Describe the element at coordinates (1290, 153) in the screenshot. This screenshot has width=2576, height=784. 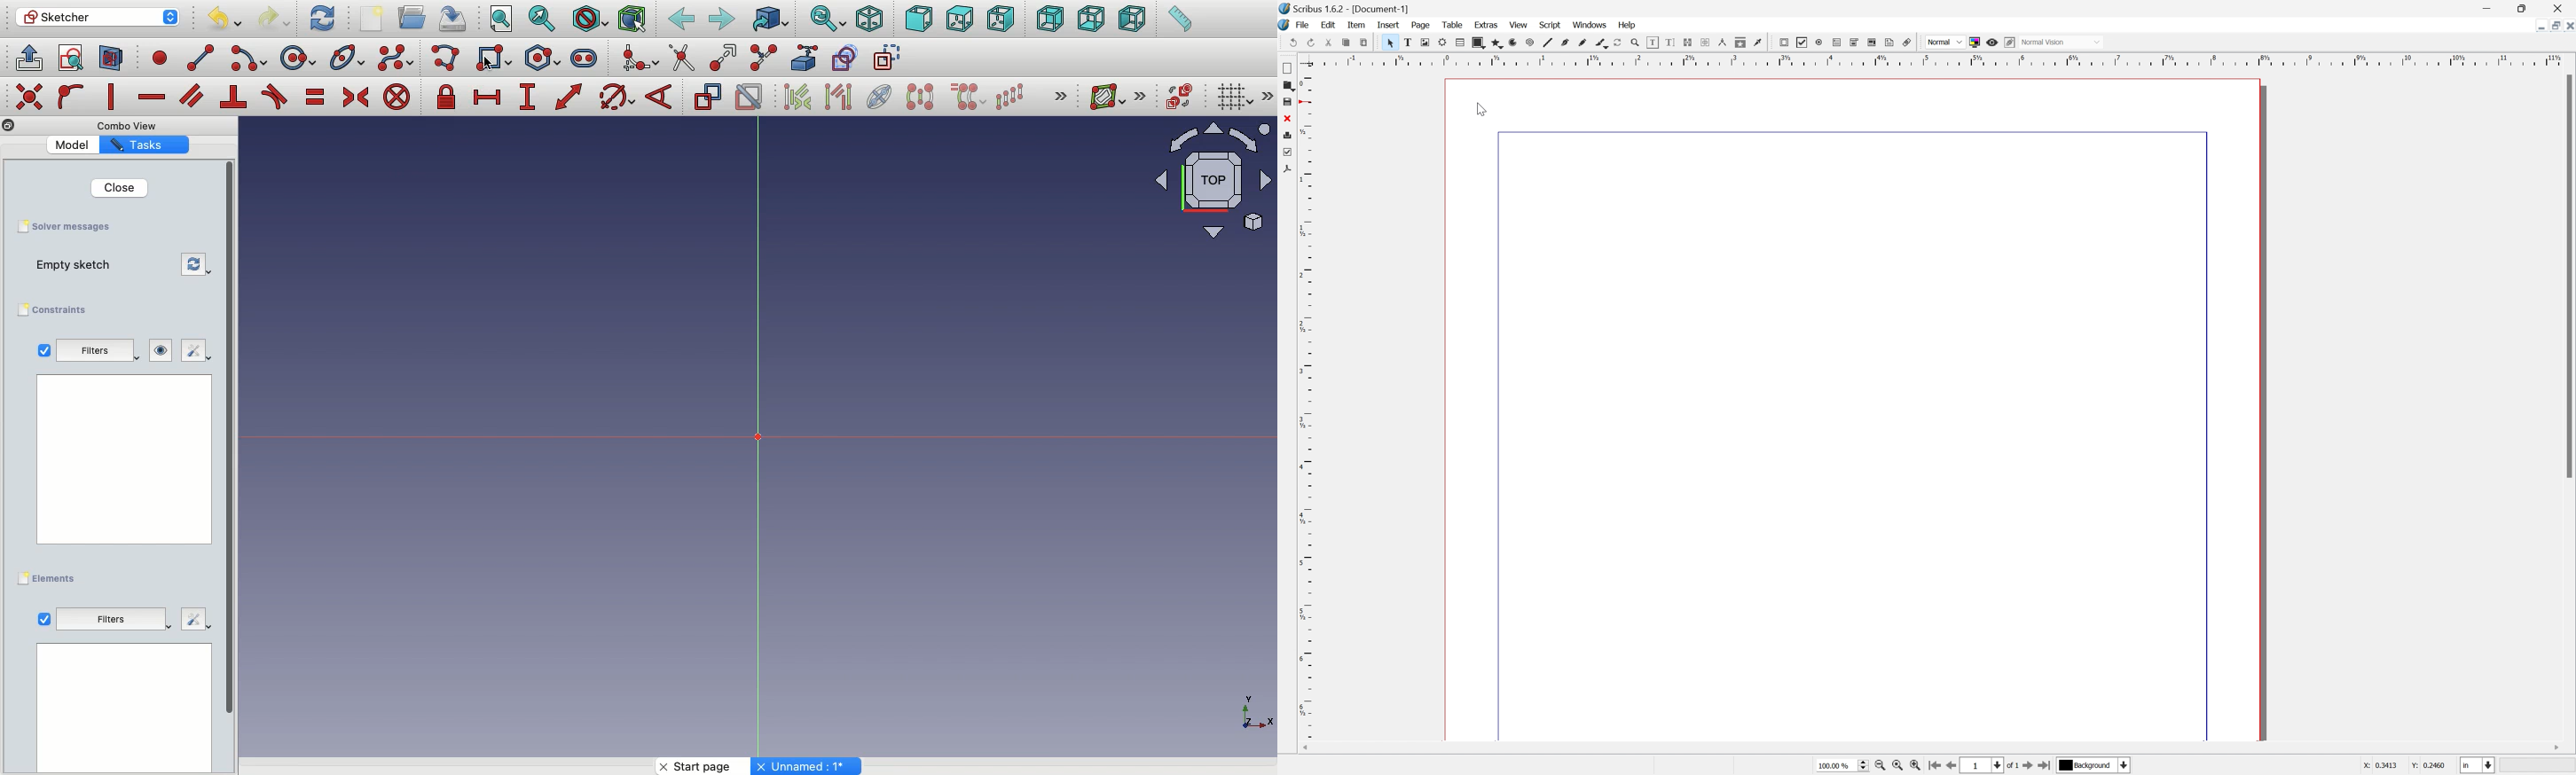
I see `preflight verifier` at that location.